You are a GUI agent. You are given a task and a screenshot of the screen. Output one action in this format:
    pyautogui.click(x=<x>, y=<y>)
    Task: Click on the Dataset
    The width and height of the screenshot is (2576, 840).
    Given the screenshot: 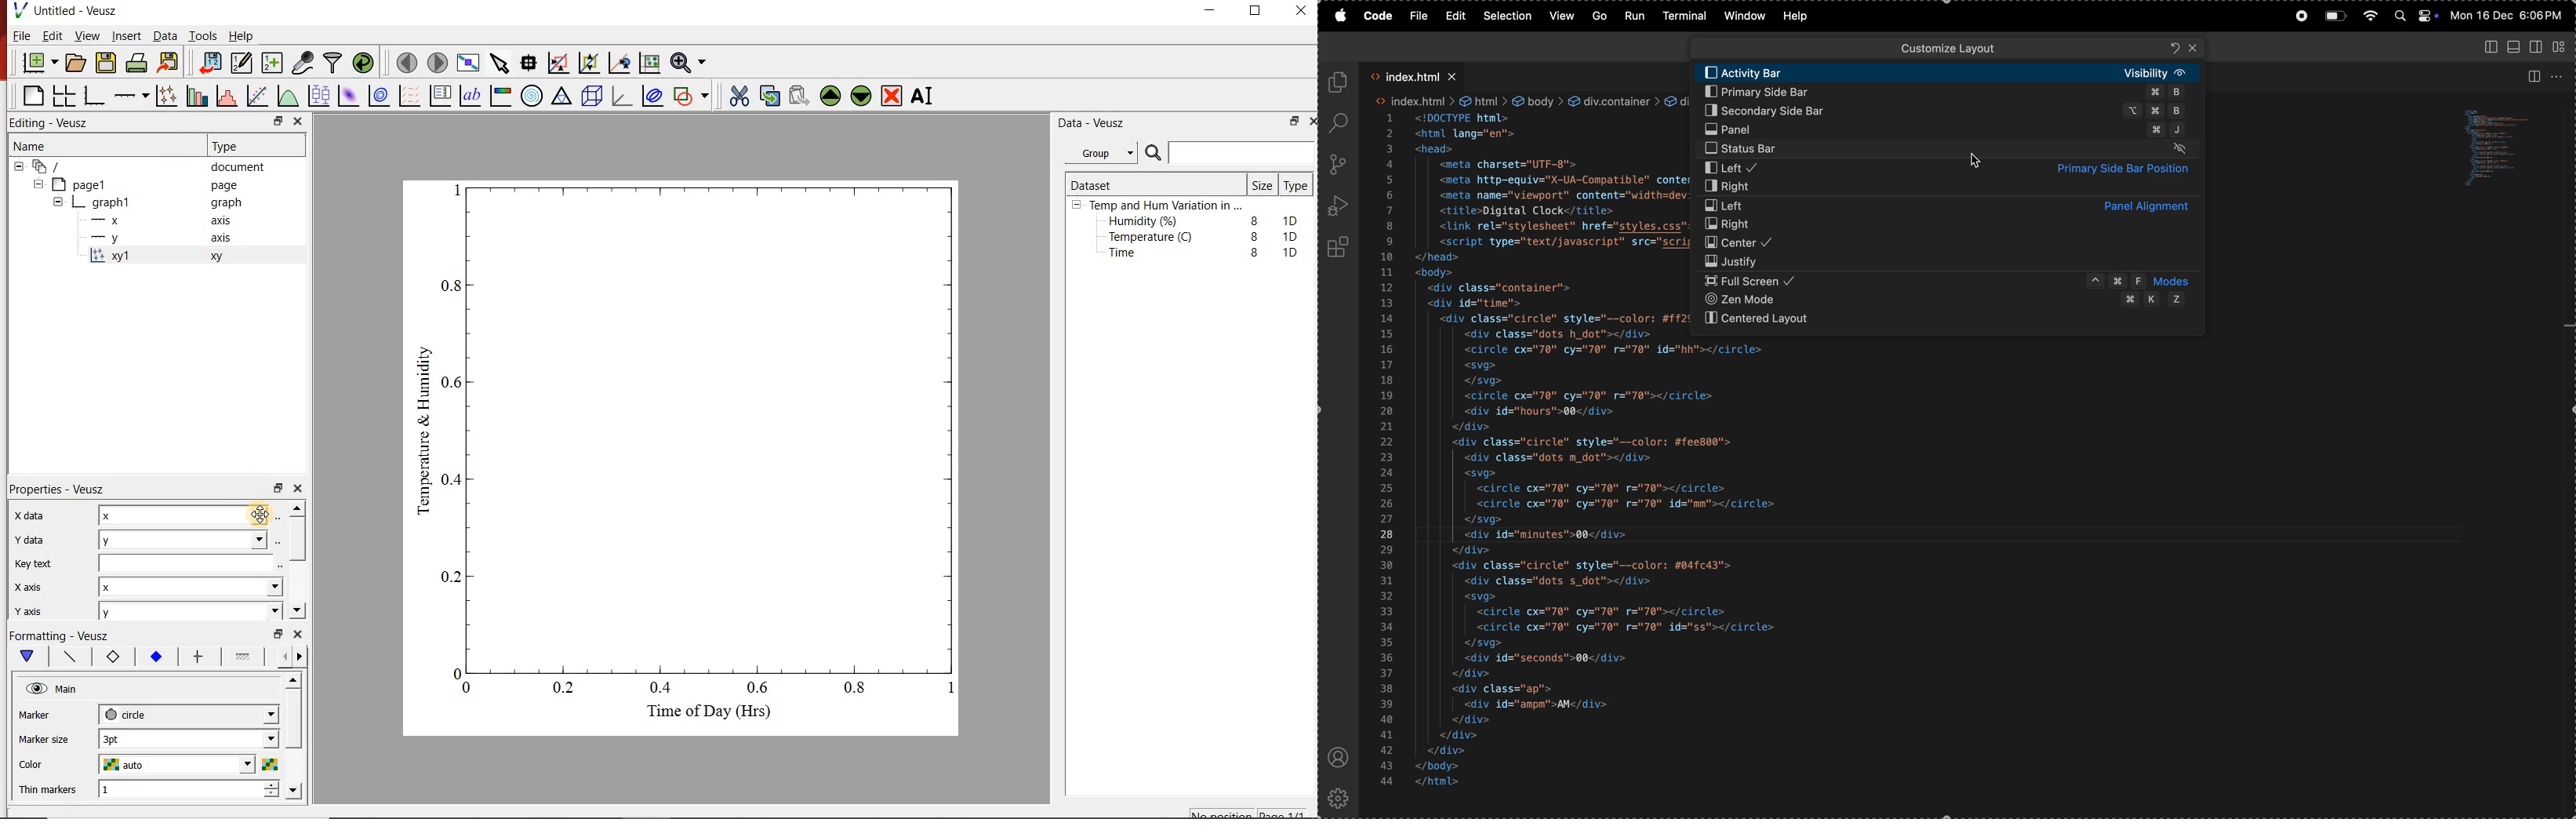 What is the action you would take?
    pyautogui.click(x=1098, y=183)
    